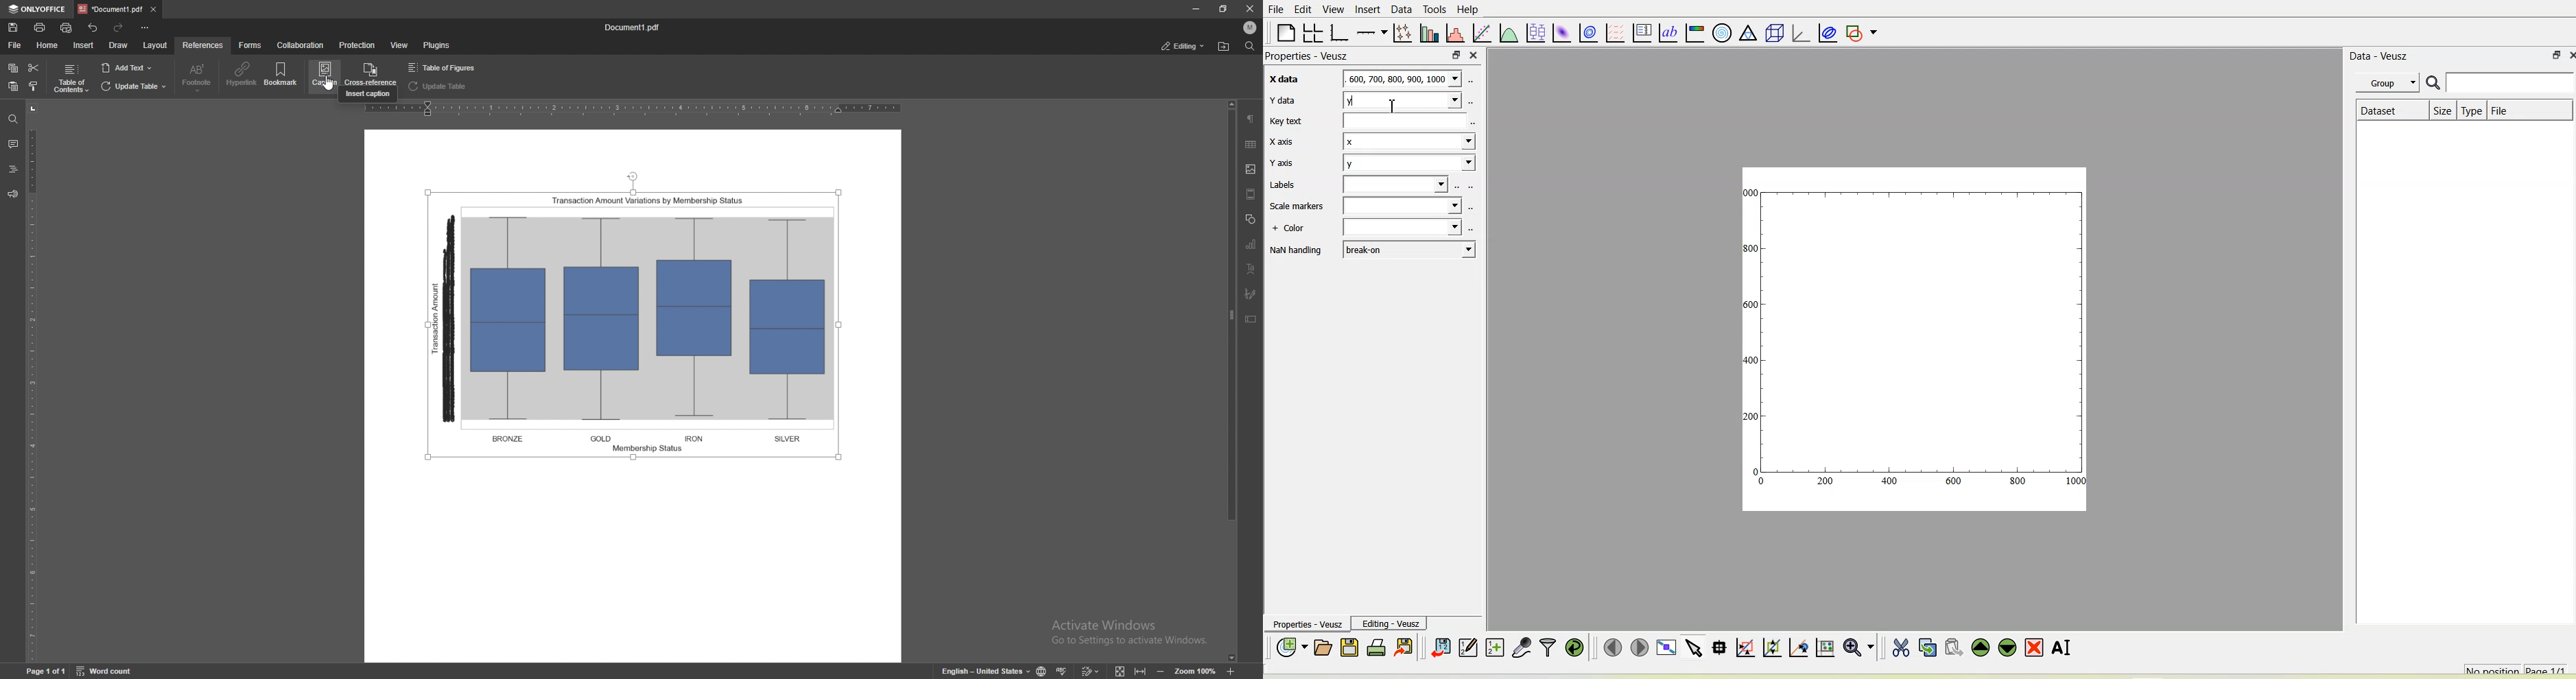 This screenshot has height=700, width=2576. What do you see at coordinates (1252, 193) in the screenshot?
I see `header and footer` at bounding box center [1252, 193].